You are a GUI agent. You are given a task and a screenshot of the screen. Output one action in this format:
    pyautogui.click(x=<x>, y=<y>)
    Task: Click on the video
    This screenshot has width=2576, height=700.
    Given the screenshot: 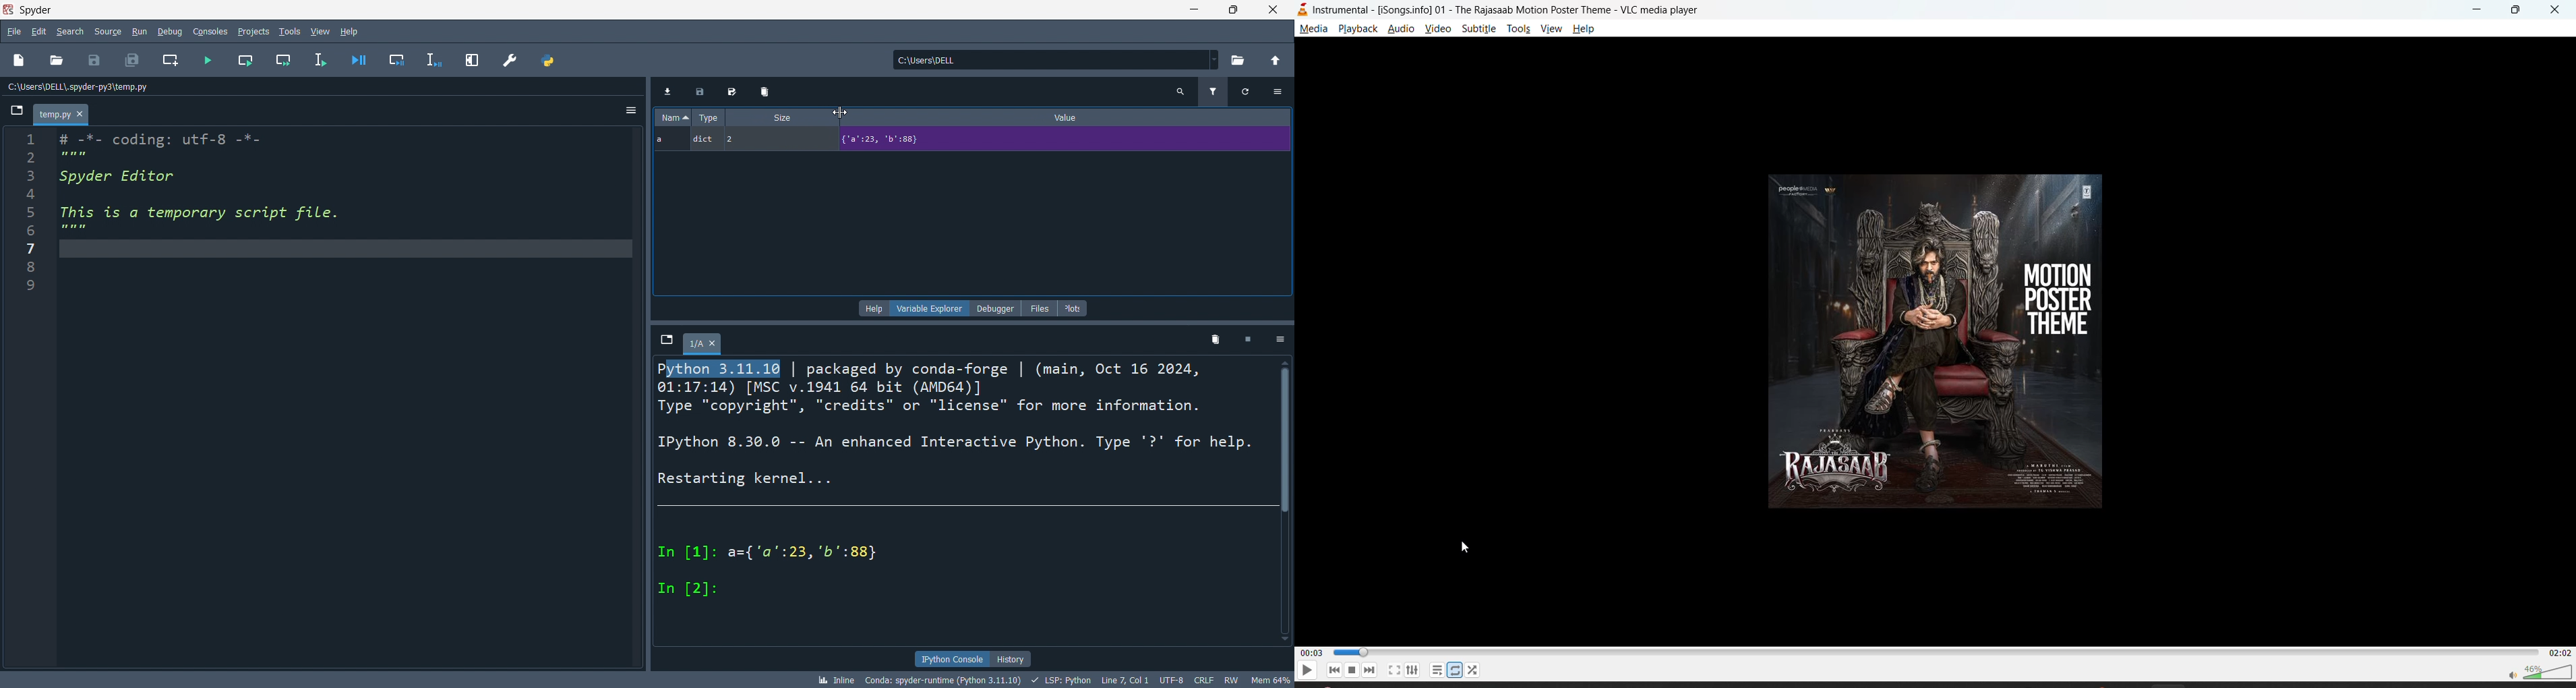 What is the action you would take?
    pyautogui.click(x=1438, y=31)
    